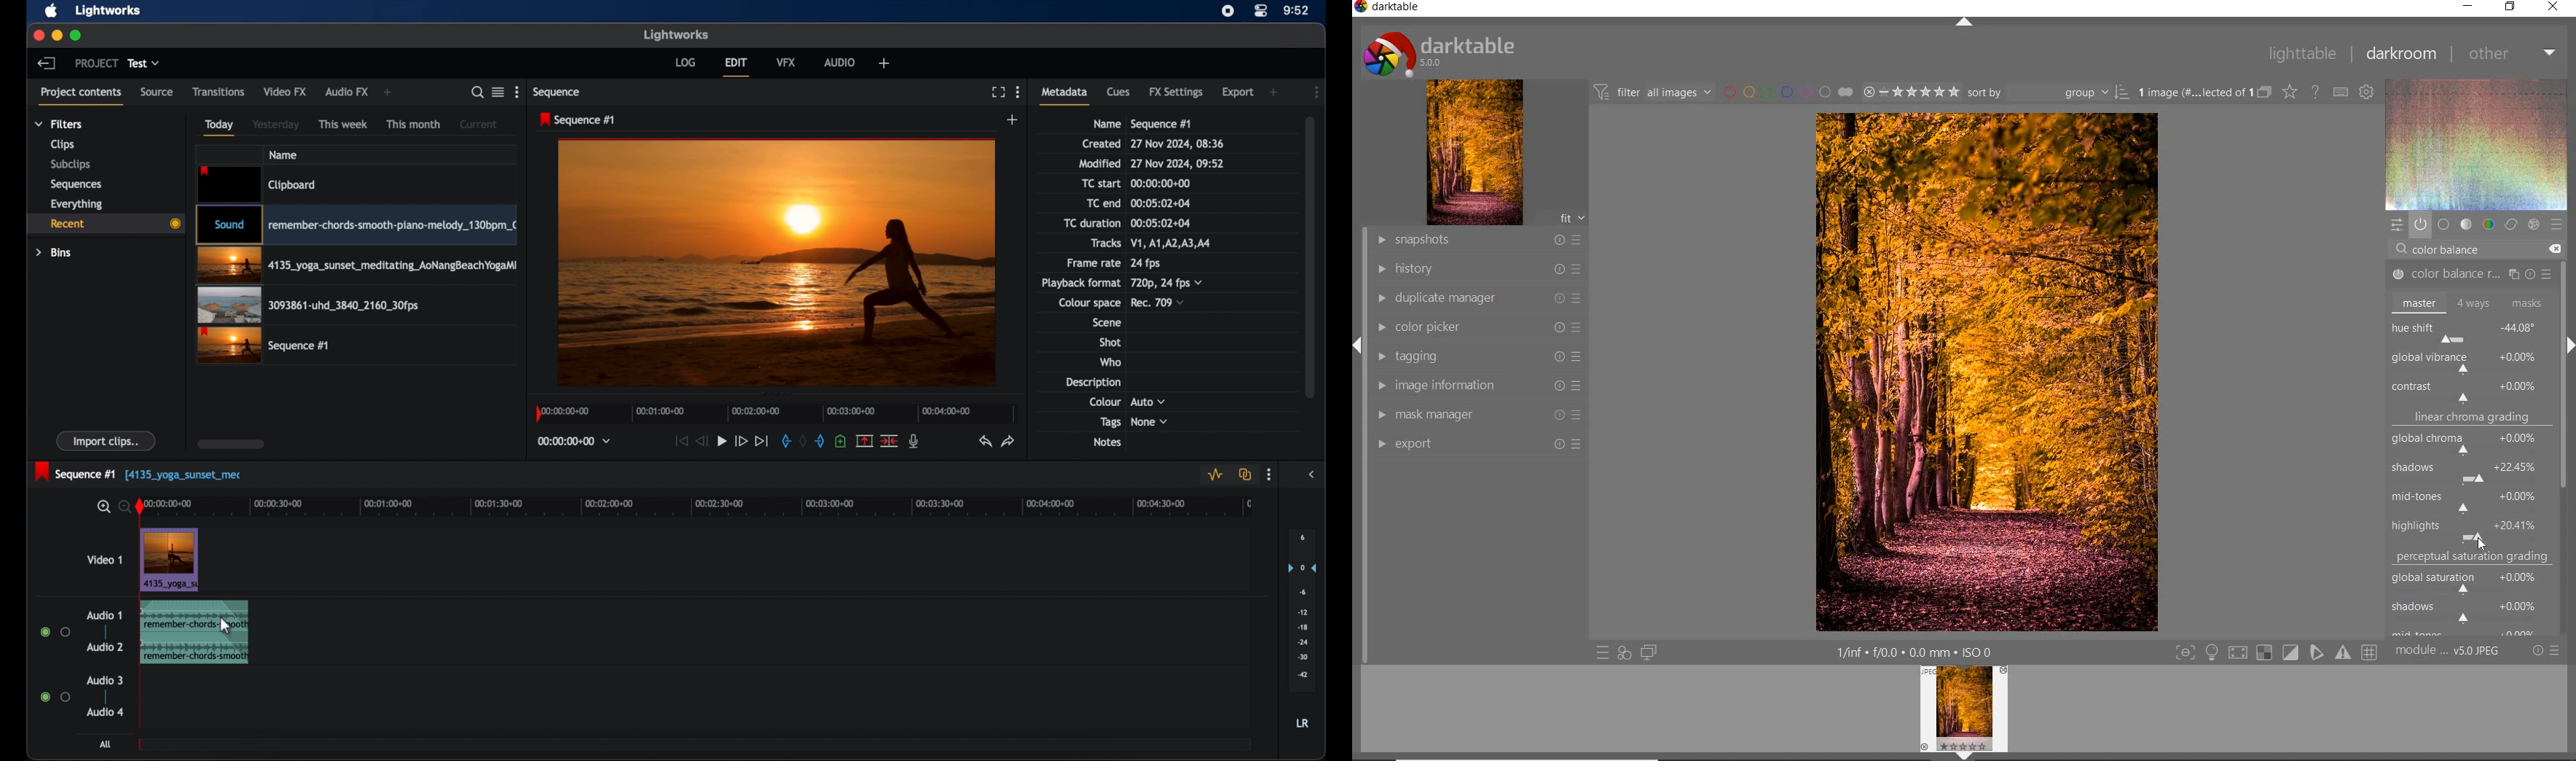 This screenshot has width=2576, height=784. What do you see at coordinates (2465, 225) in the screenshot?
I see `tone` at bounding box center [2465, 225].